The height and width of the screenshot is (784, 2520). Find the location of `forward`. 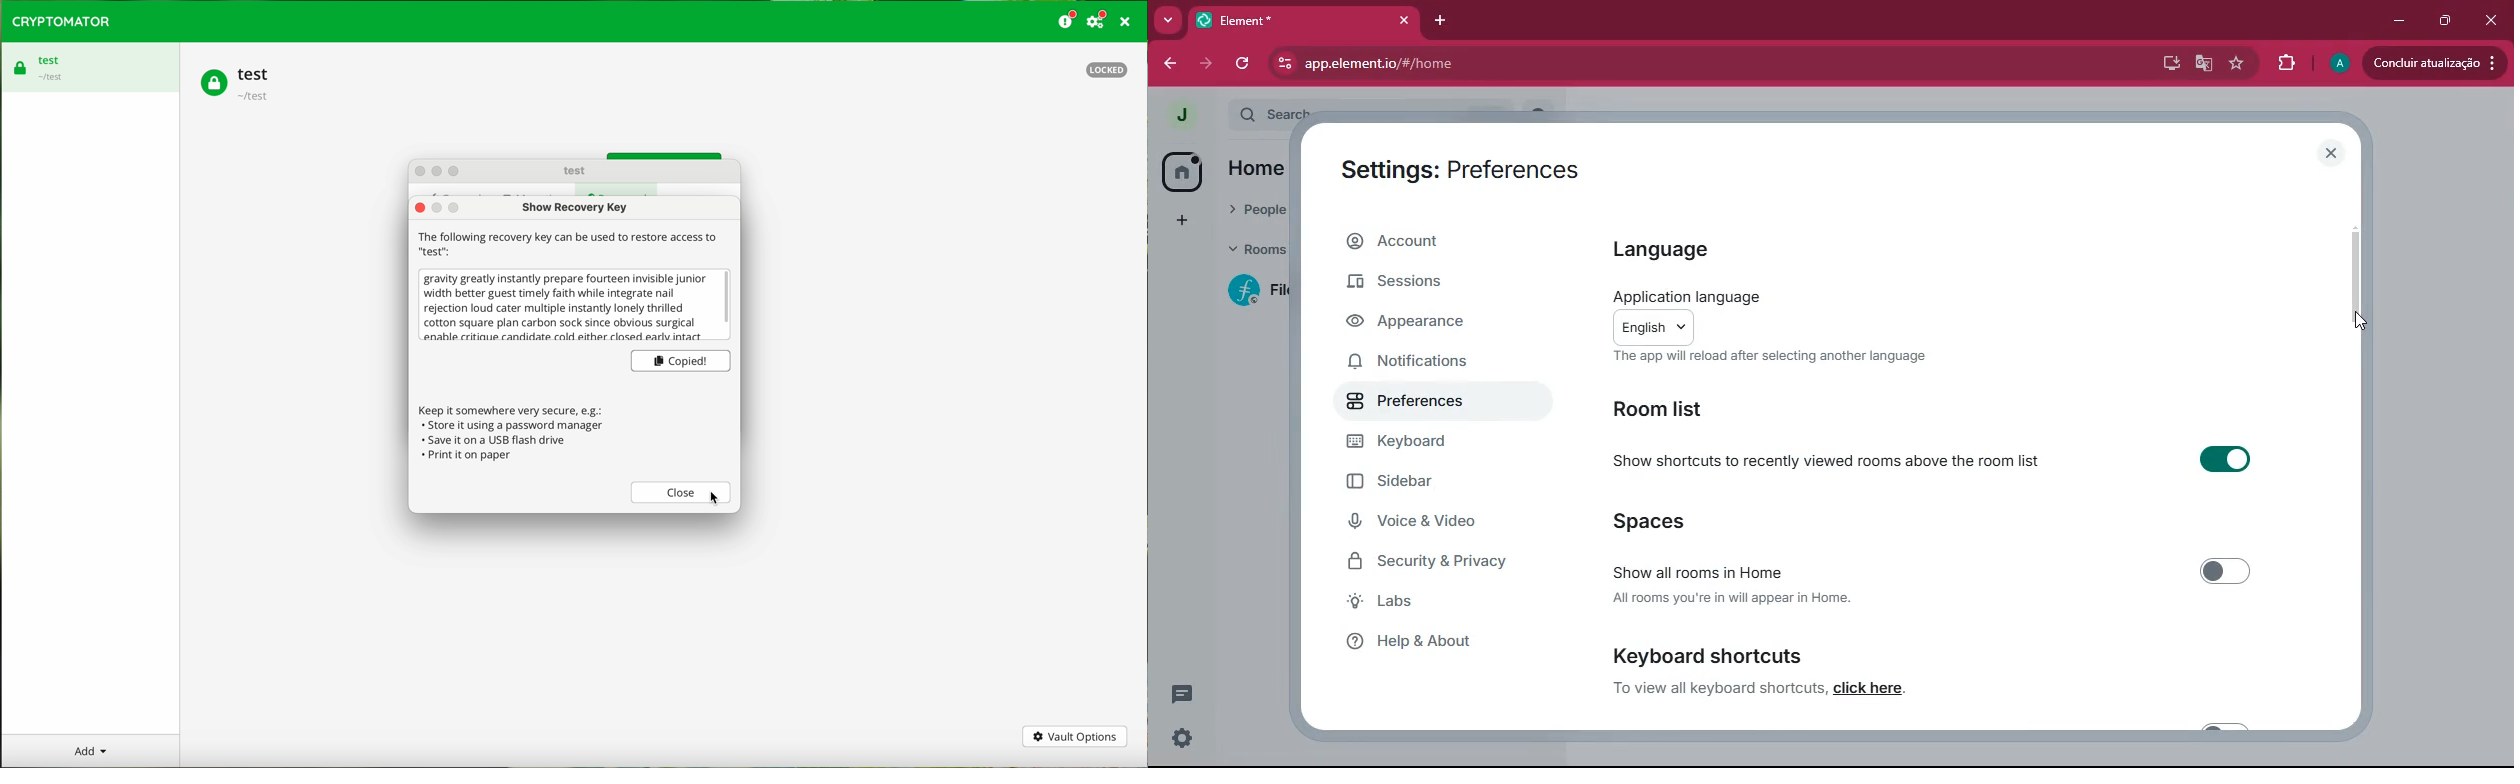

forward is located at coordinates (1203, 63).